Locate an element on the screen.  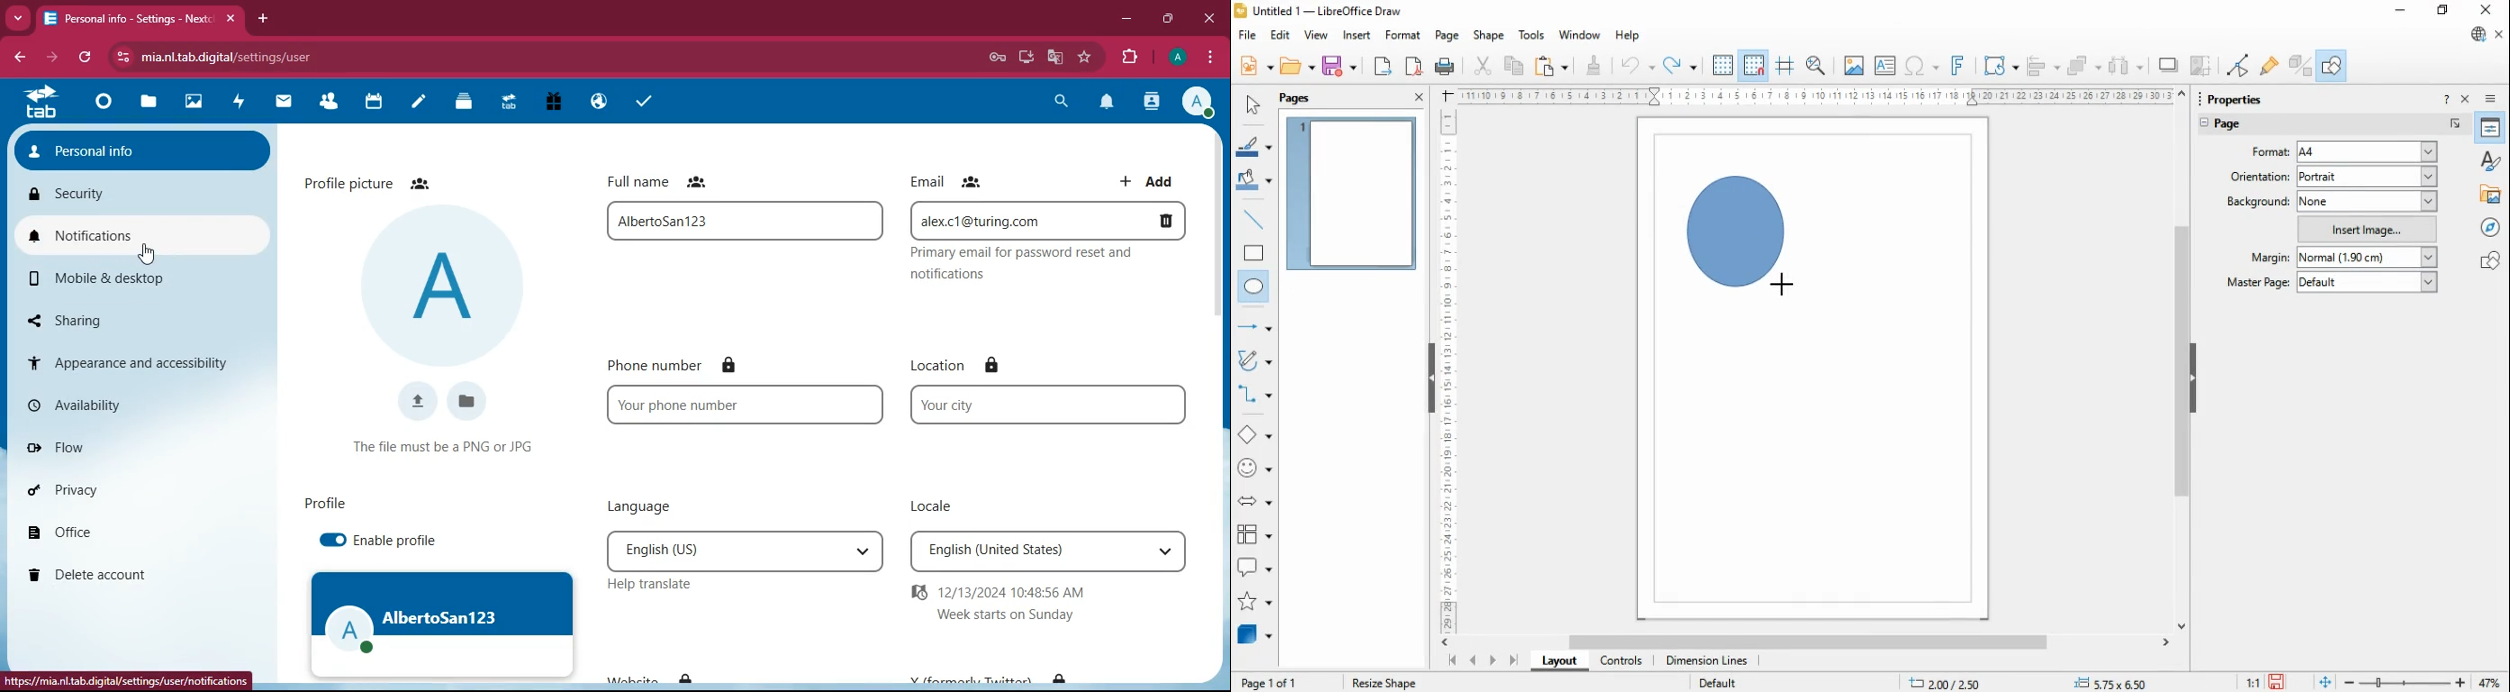
notifications is located at coordinates (141, 236).